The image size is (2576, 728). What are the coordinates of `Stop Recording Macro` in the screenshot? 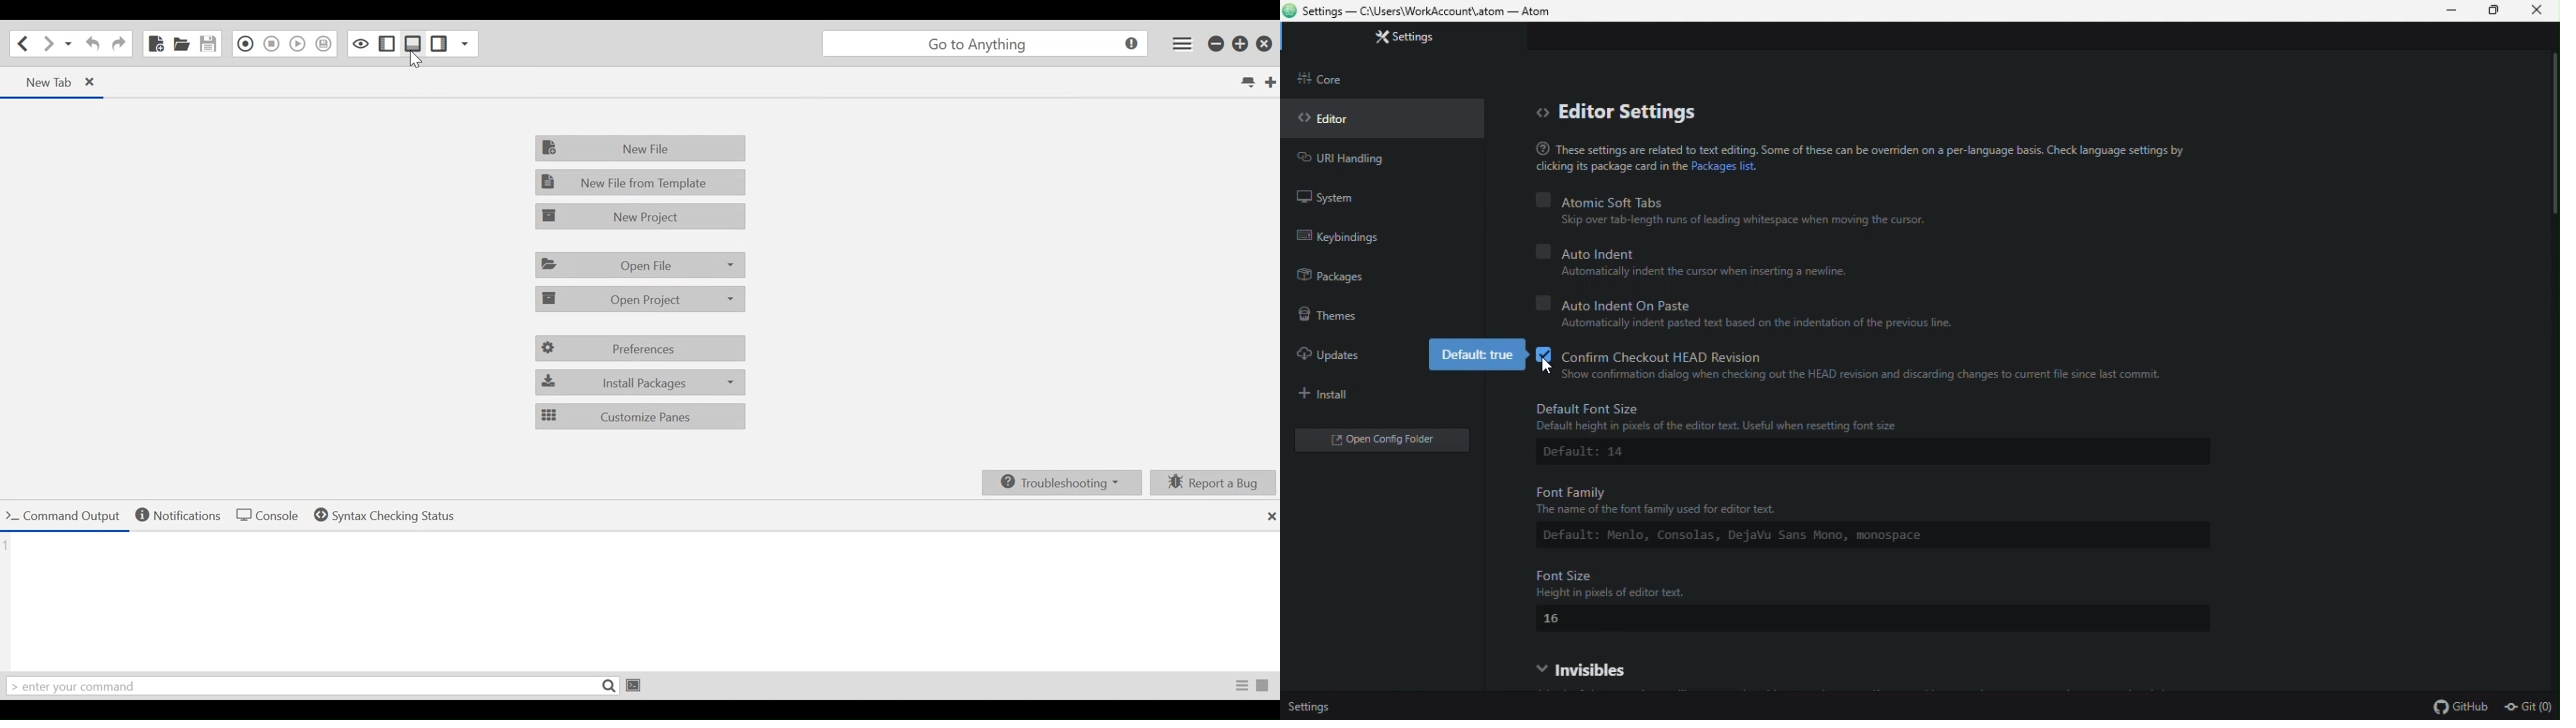 It's located at (271, 44).